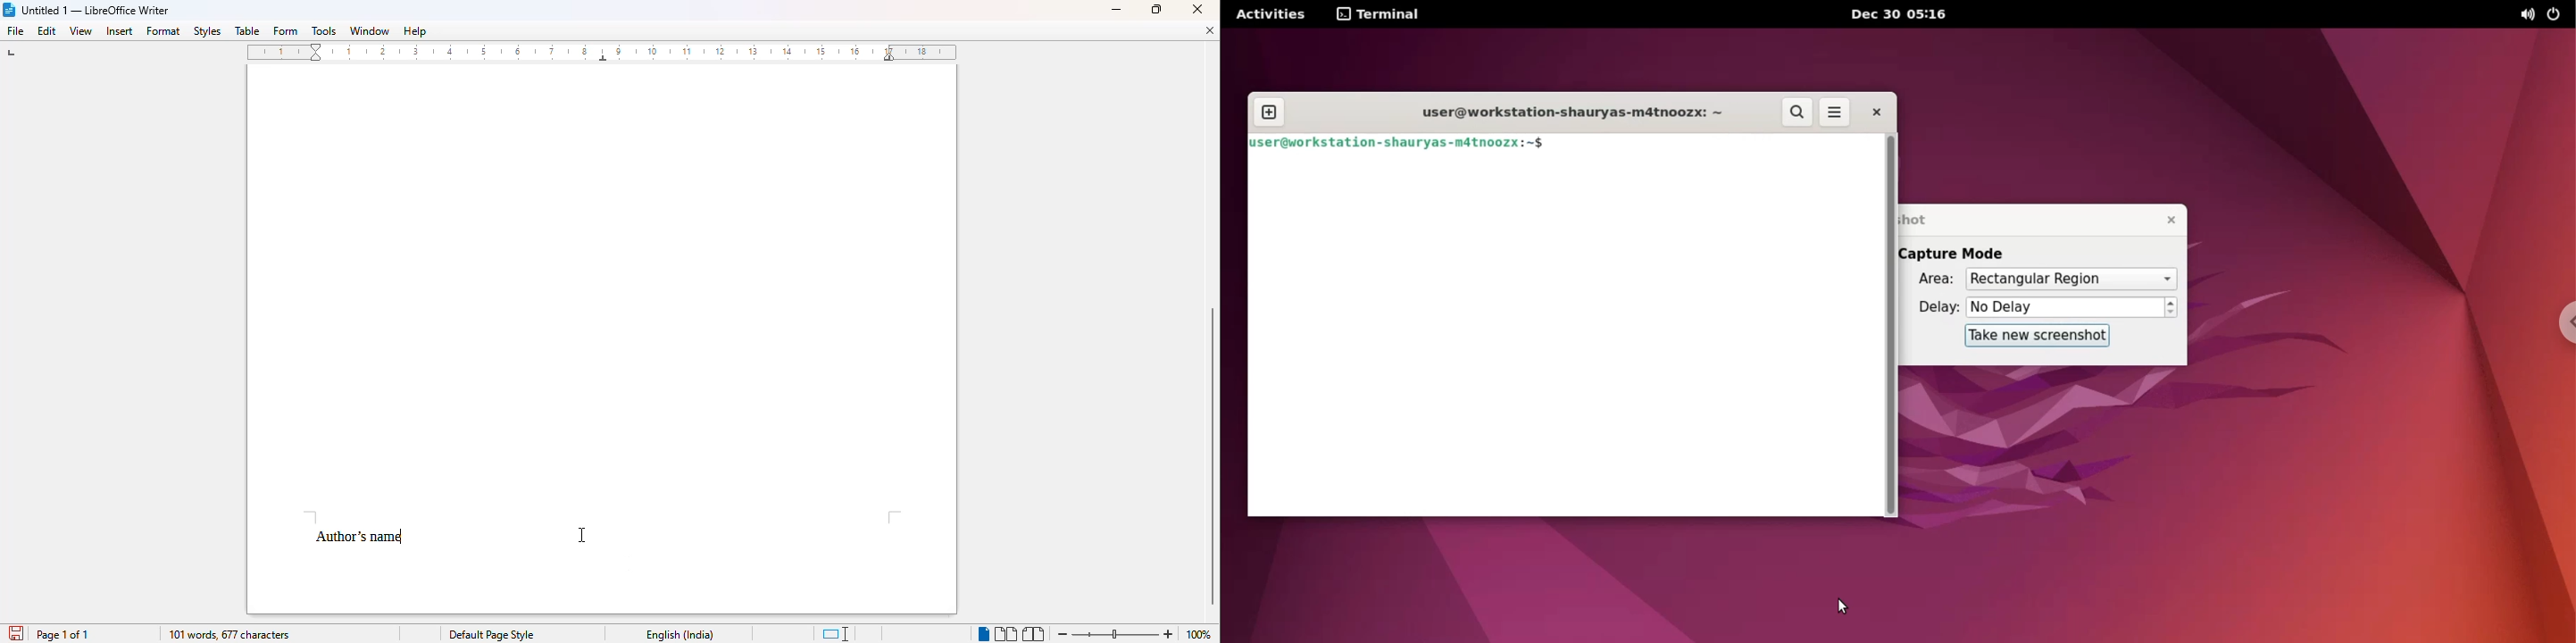  What do you see at coordinates (414, 31) in the screenshot?
I see `help` at bounding box center [414, 31].